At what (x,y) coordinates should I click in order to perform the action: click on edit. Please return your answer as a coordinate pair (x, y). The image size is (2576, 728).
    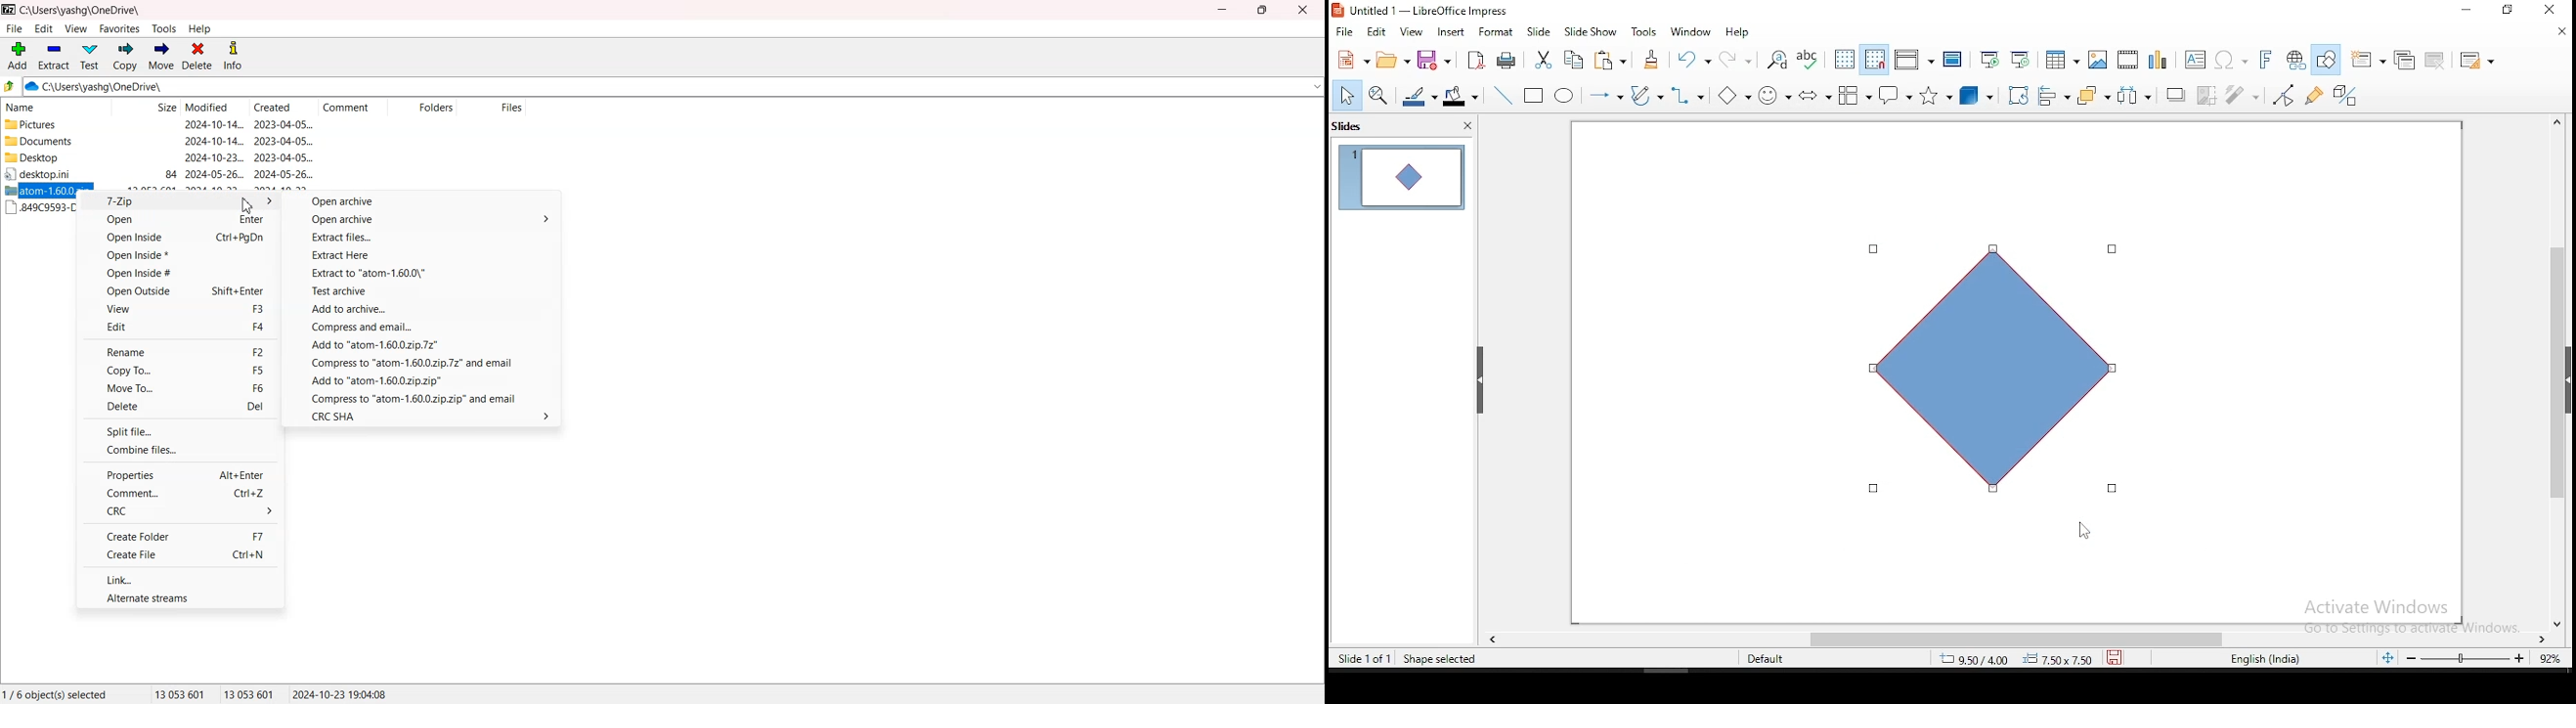
    Looking at the image, I should click on (1375, 31).